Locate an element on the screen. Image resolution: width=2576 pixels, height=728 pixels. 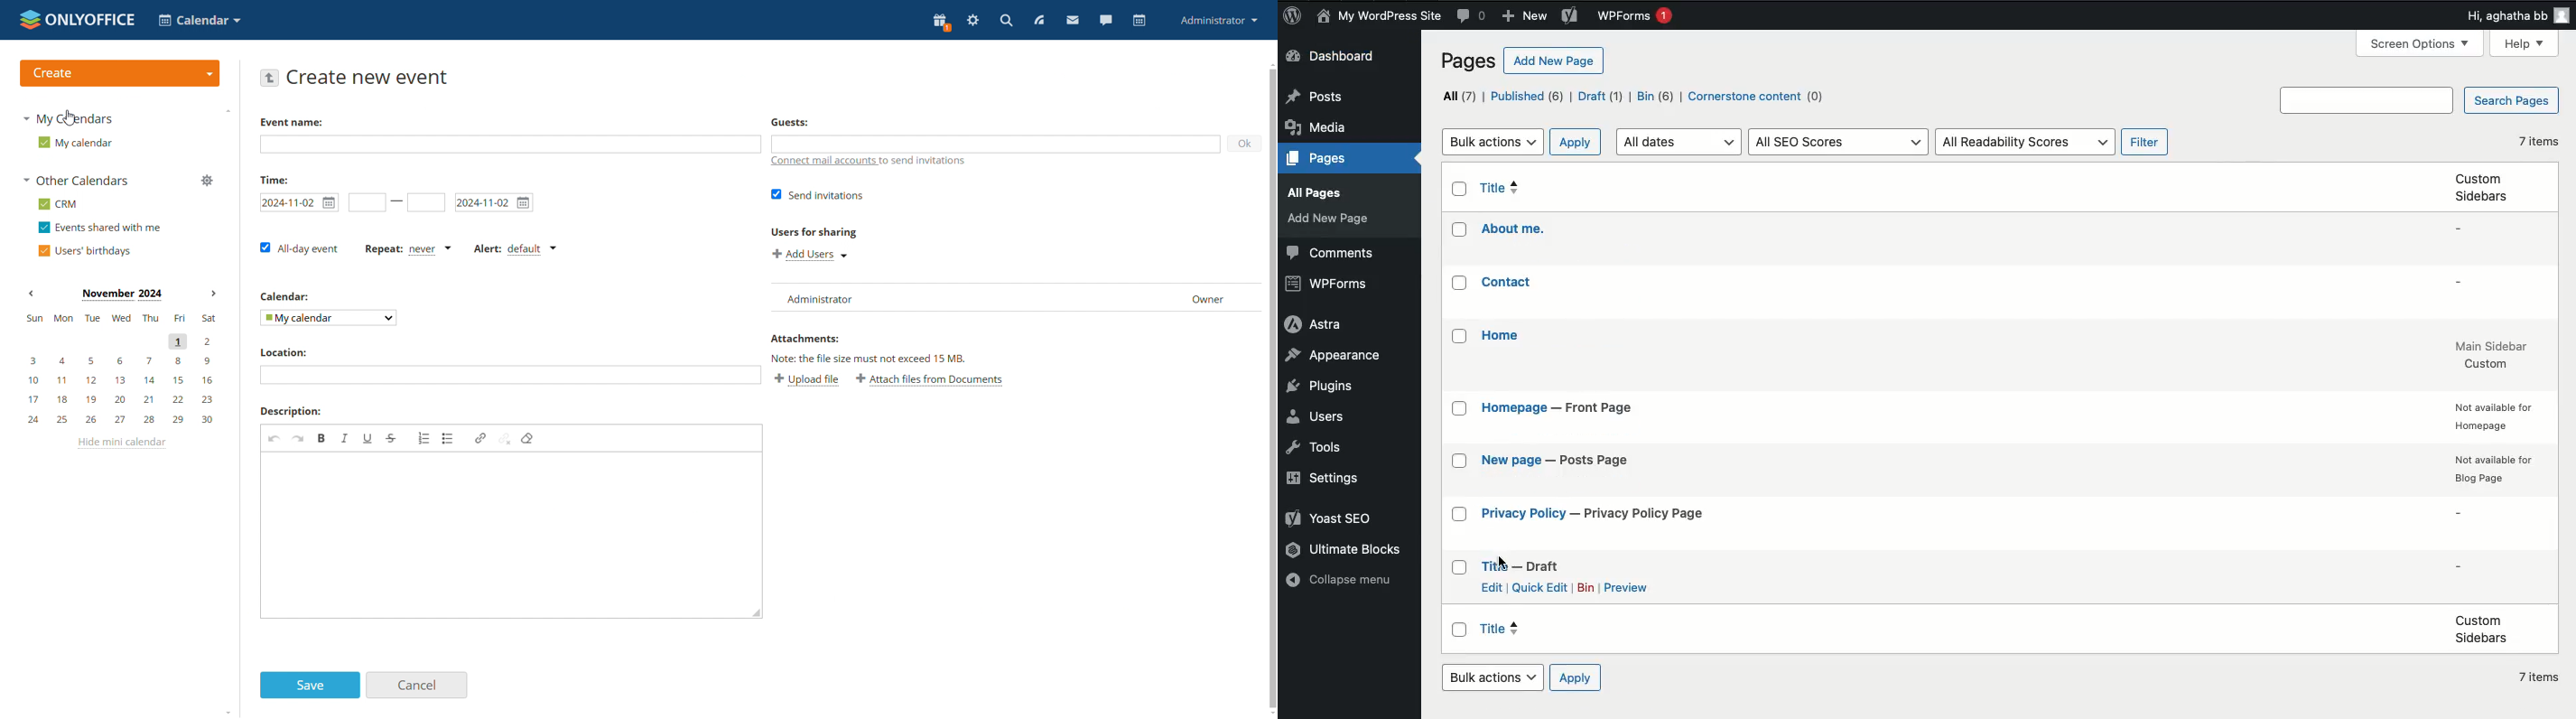
insert/remove numbered list is located at coordinates (424, 437).